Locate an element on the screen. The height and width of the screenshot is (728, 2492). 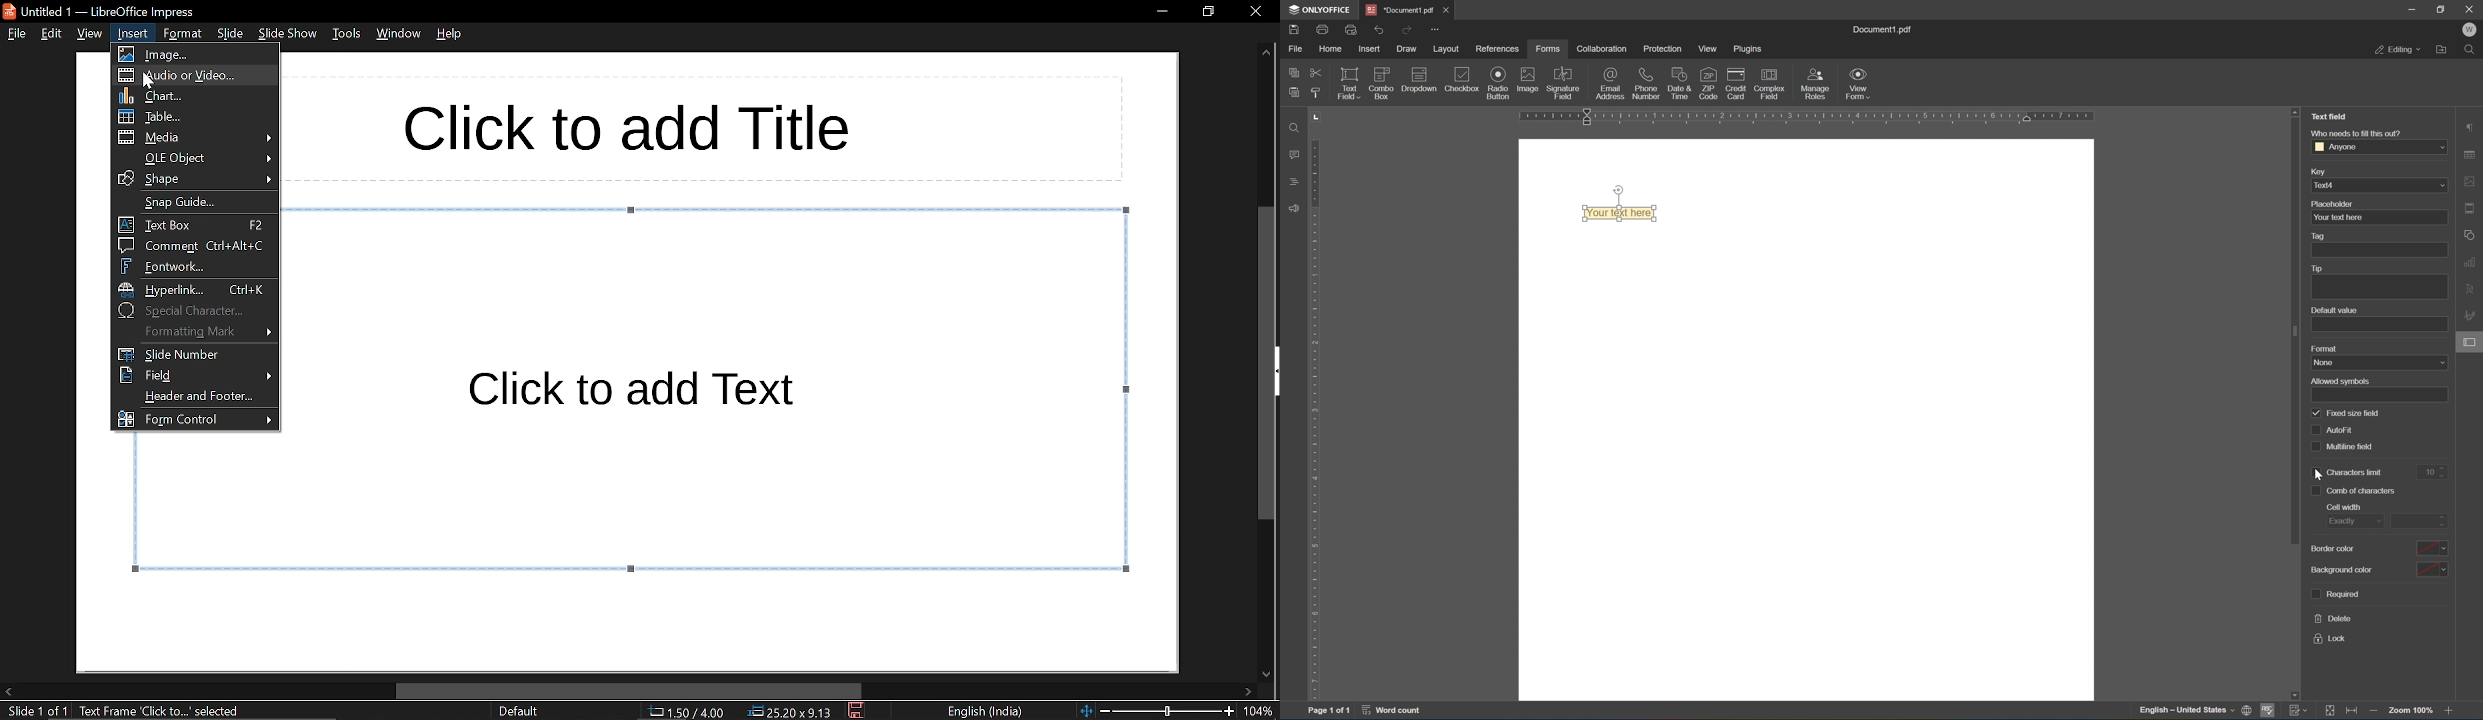
home is located at coordinates (1332, 48).